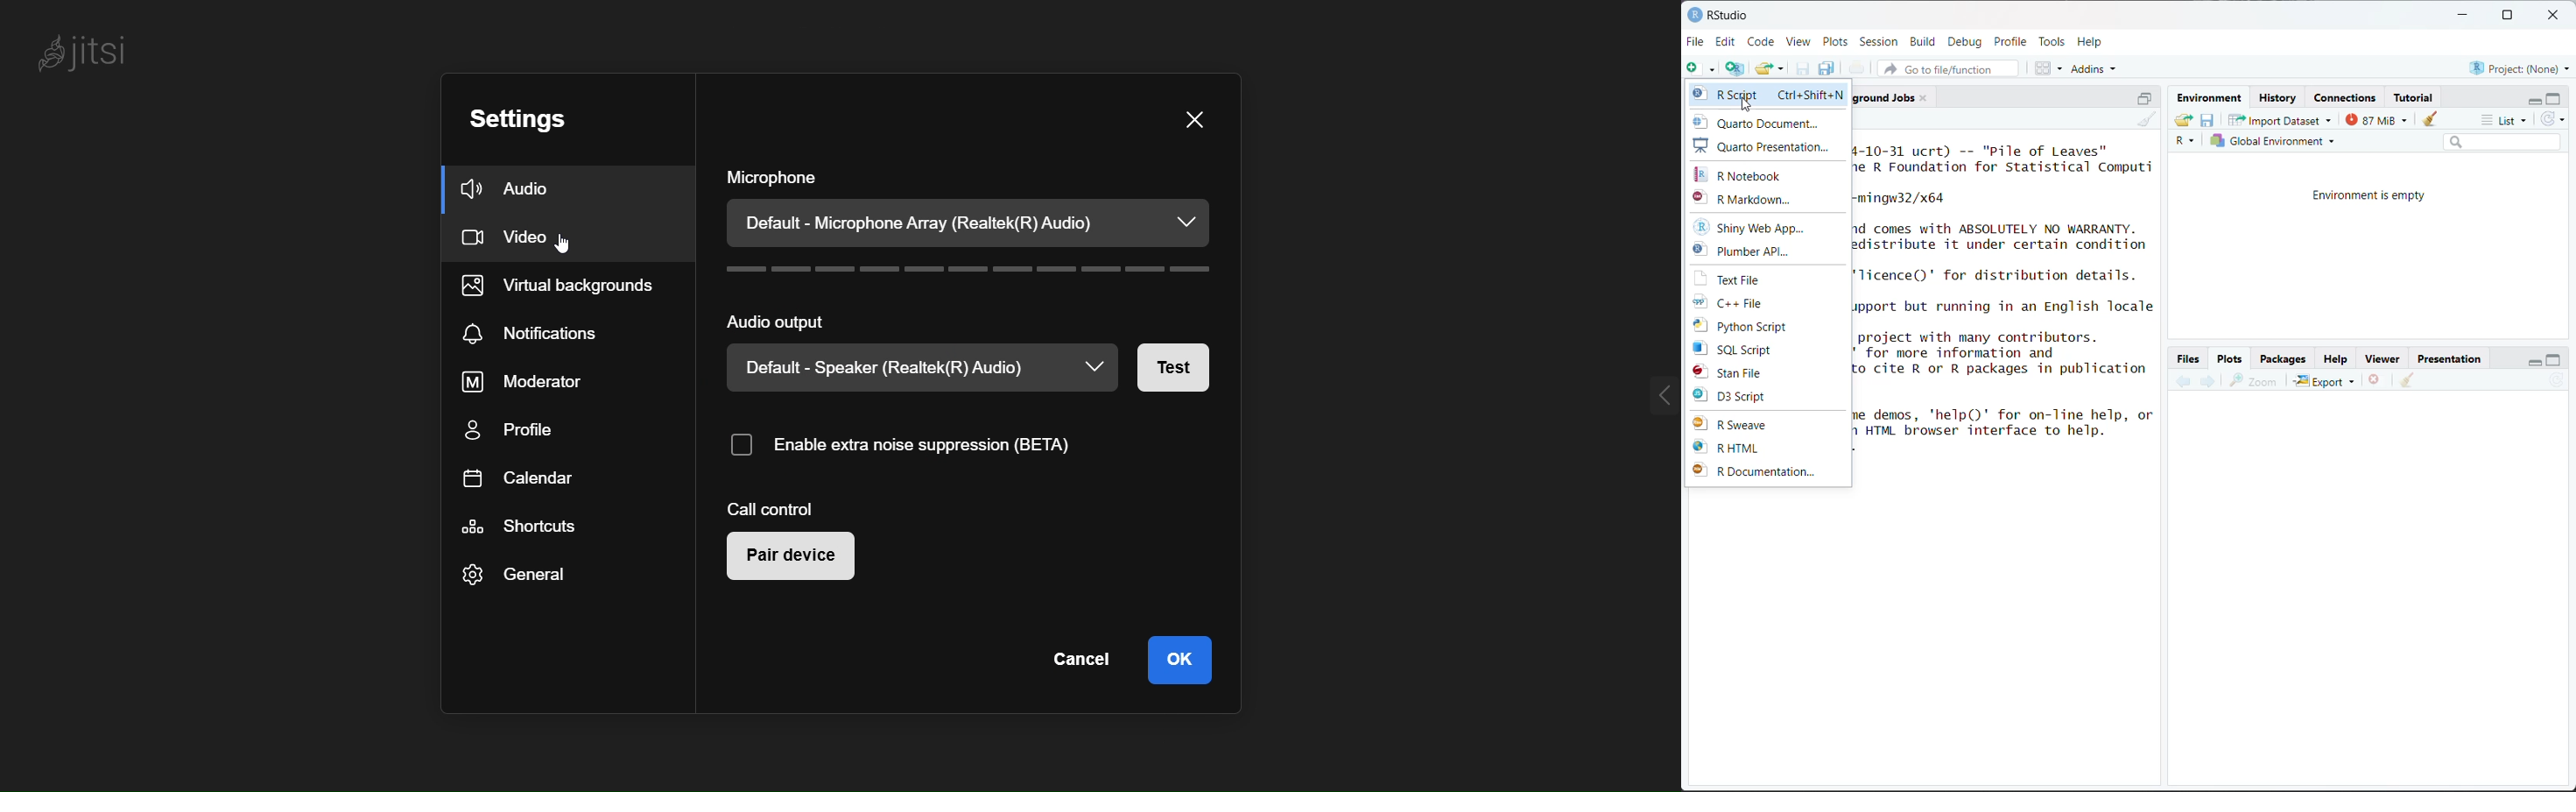 The image size is (2576, 812). Describe the element at coordinates (2555, 98) in the screenshot. I see `maximize` at that location.